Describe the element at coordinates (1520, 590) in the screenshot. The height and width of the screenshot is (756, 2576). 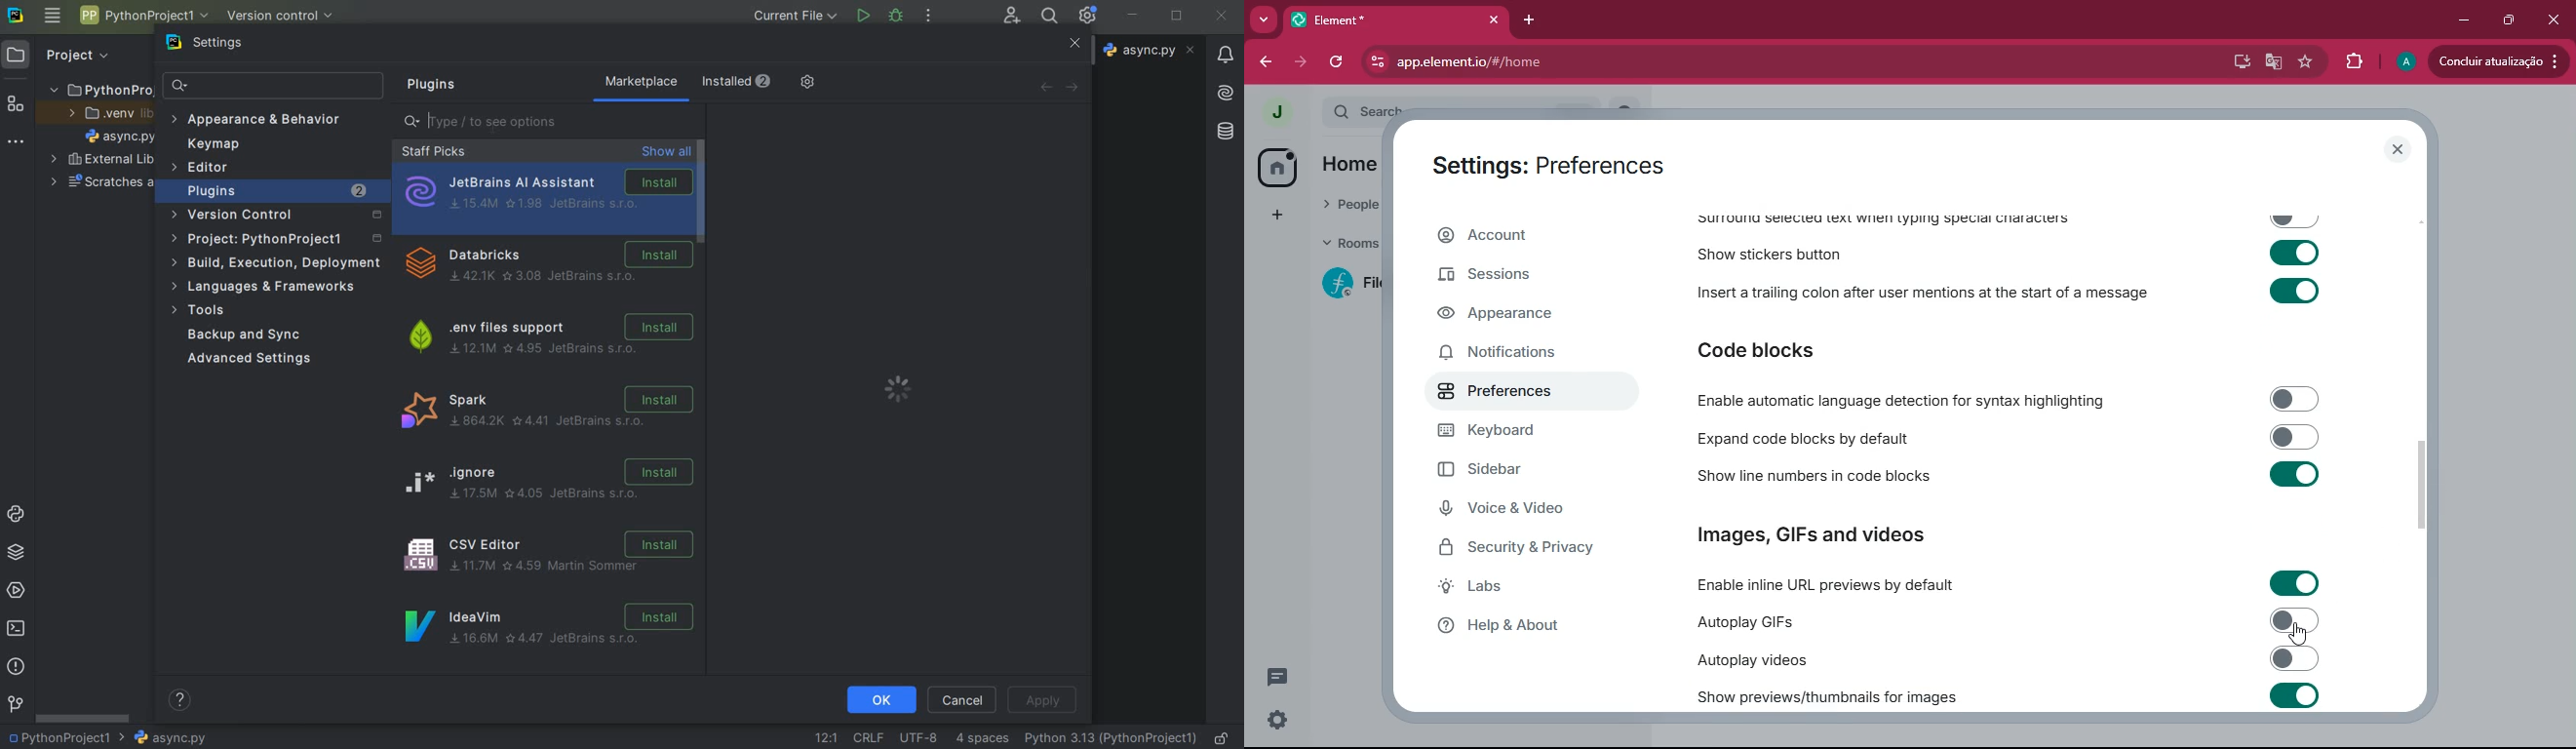
I see `labs` at that location.